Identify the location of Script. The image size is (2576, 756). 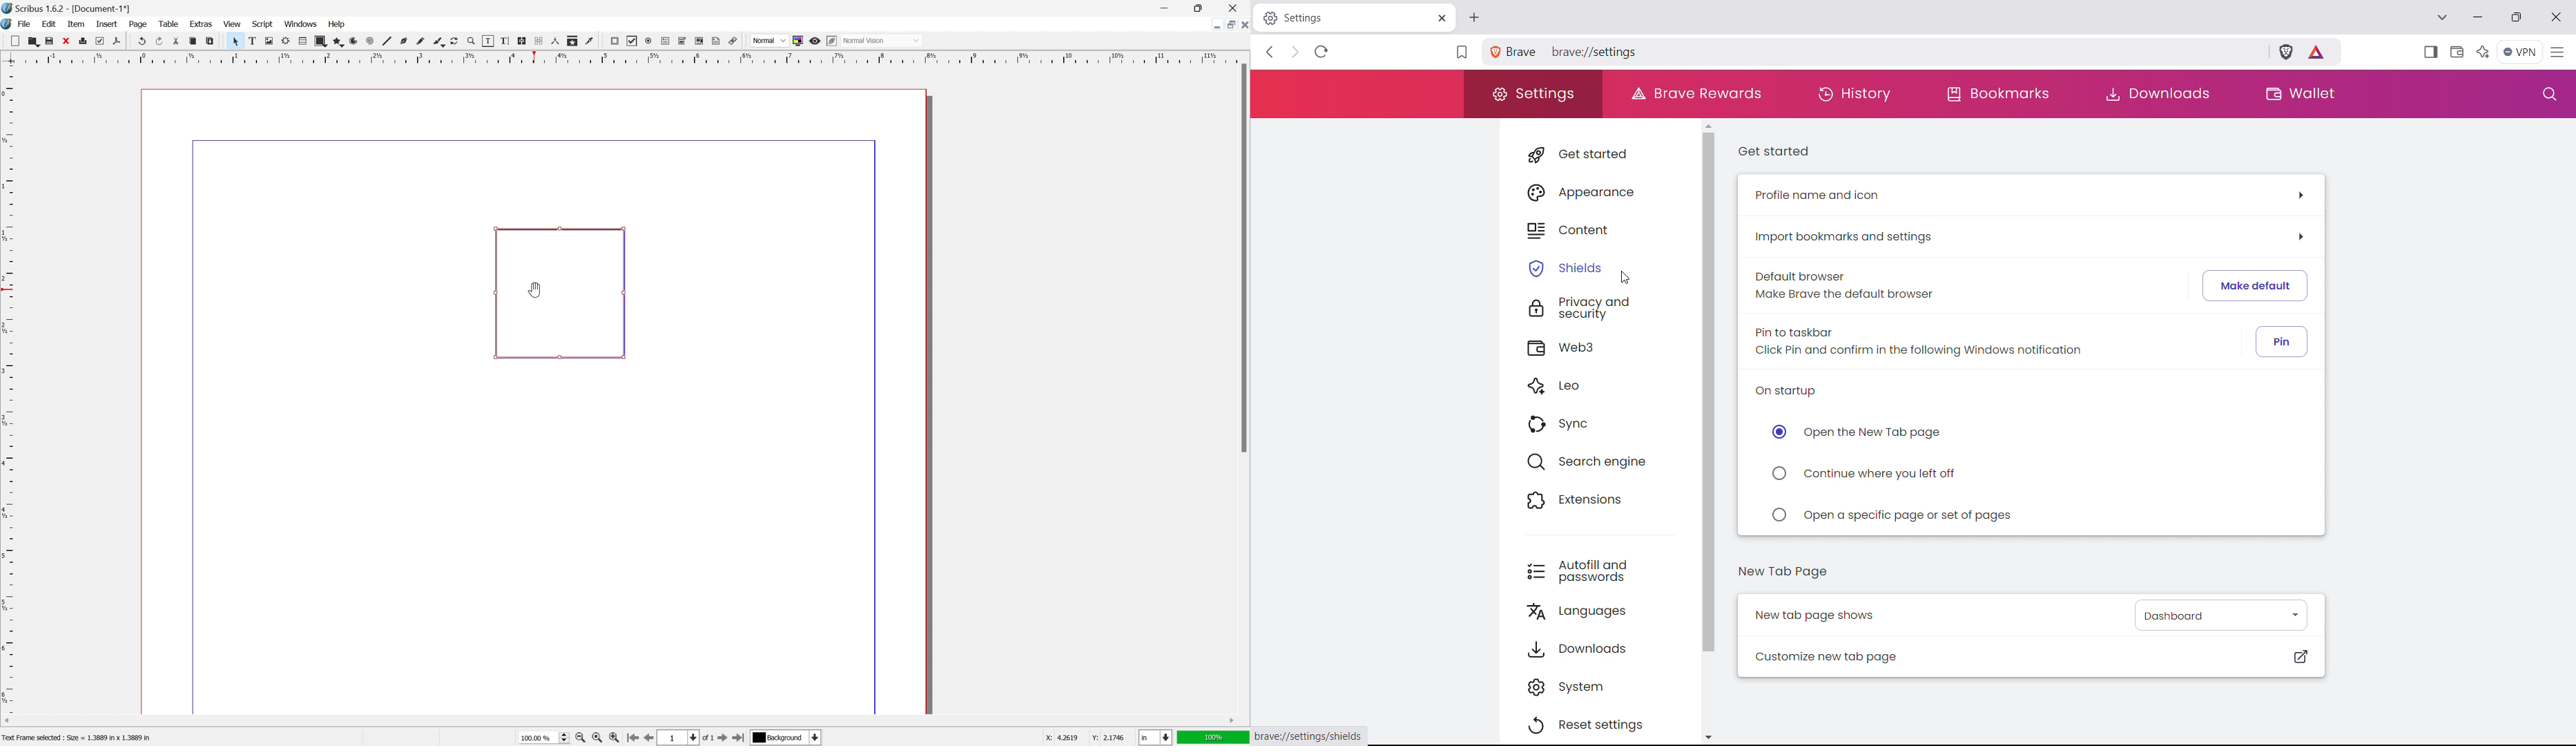
(263, 23).